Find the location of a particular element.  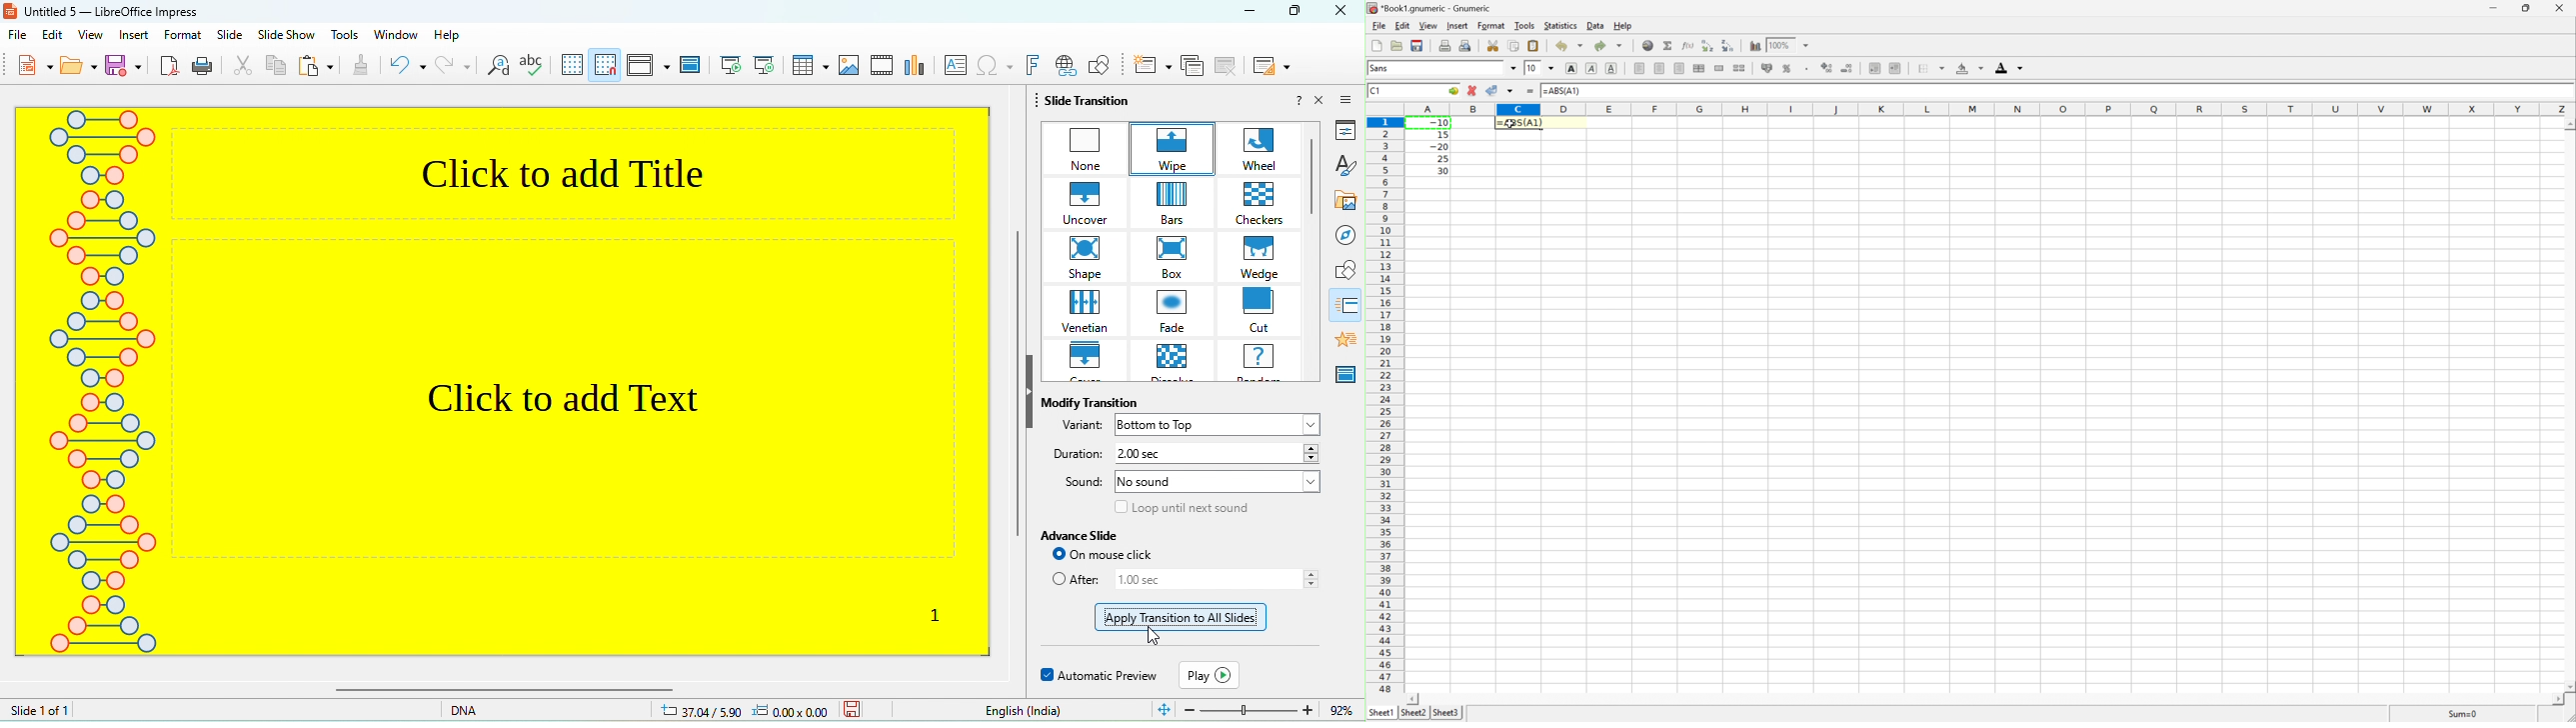

Data is located at coordinates (1598, 26).